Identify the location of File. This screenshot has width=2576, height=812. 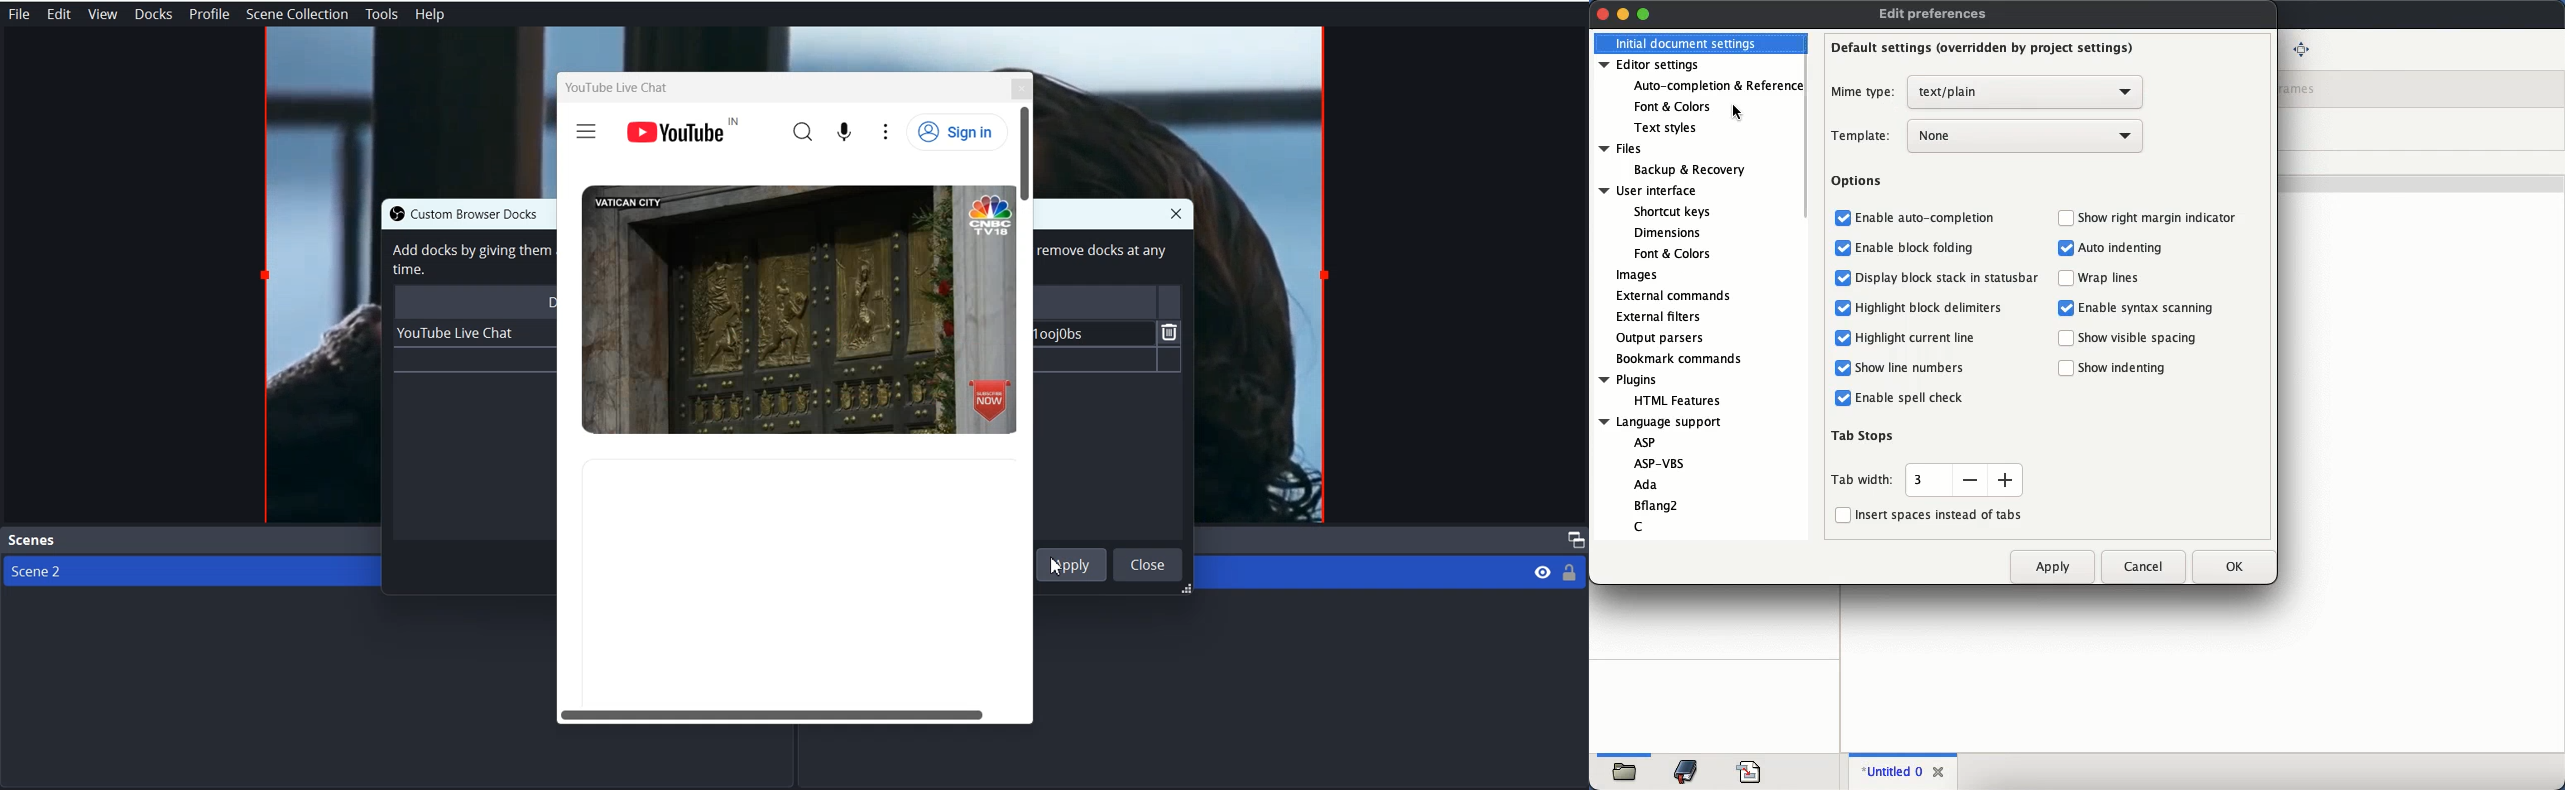
(18, 14).